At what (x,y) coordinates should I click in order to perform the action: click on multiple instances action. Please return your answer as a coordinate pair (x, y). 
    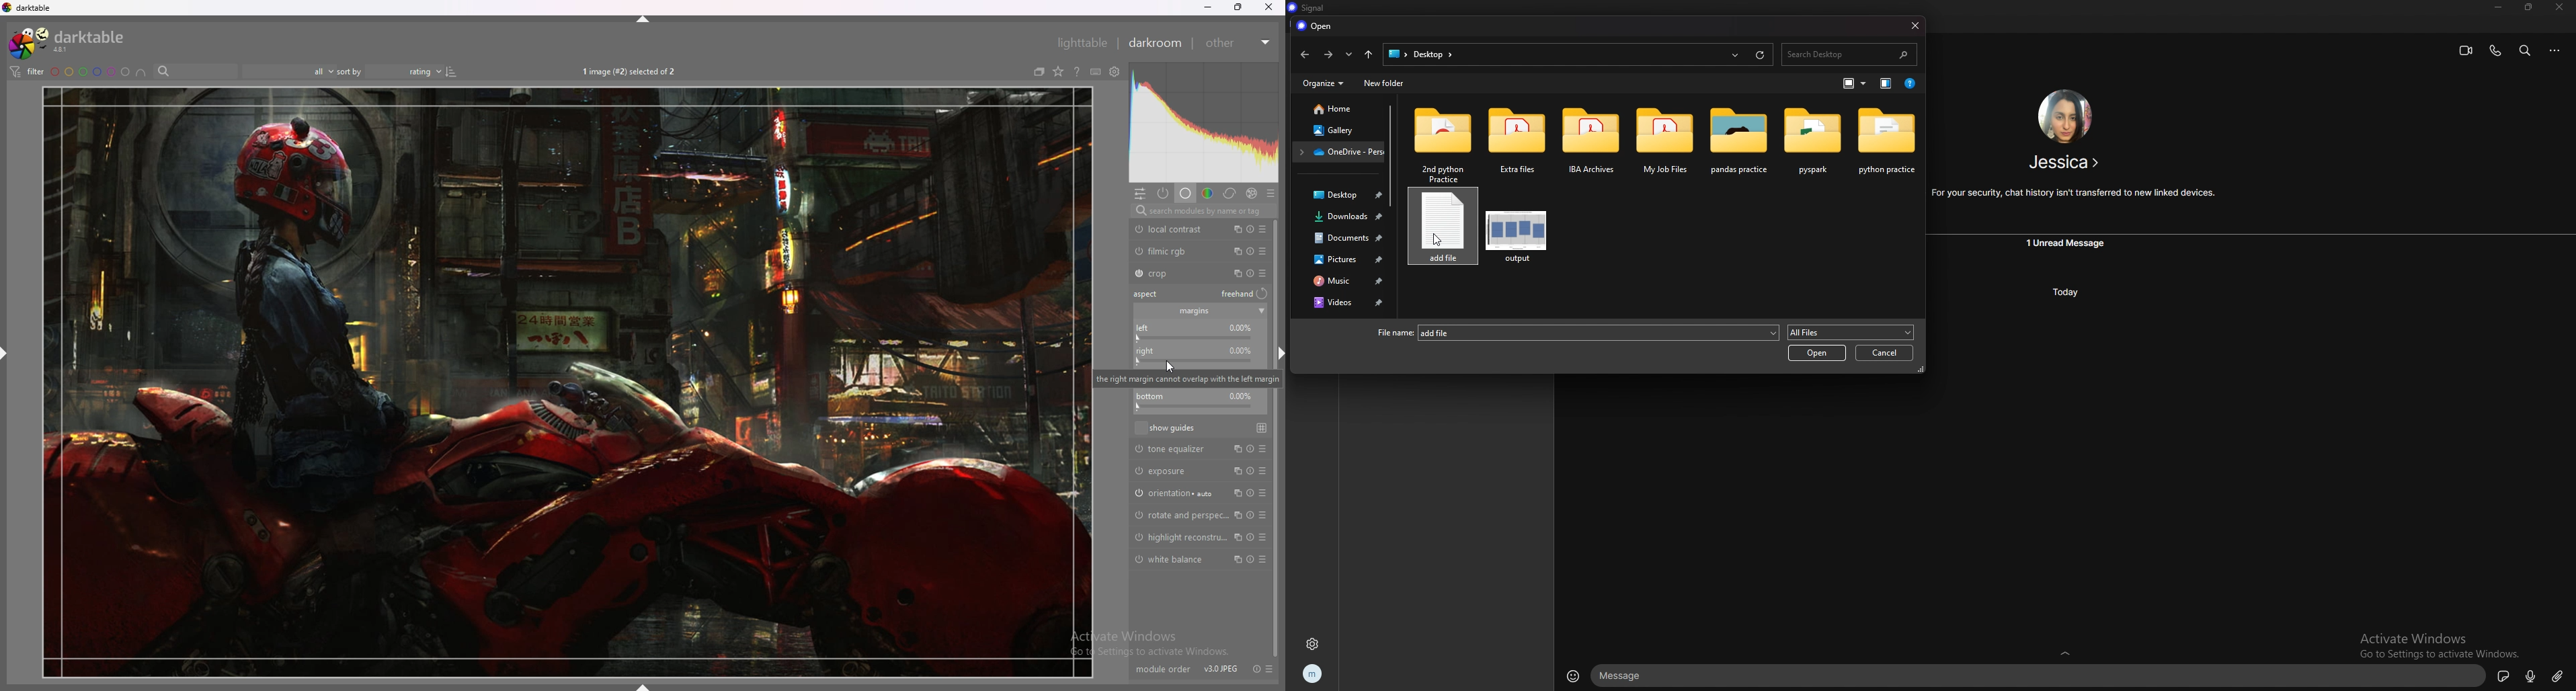
    Looking at the image, I should click on (1235, 228).